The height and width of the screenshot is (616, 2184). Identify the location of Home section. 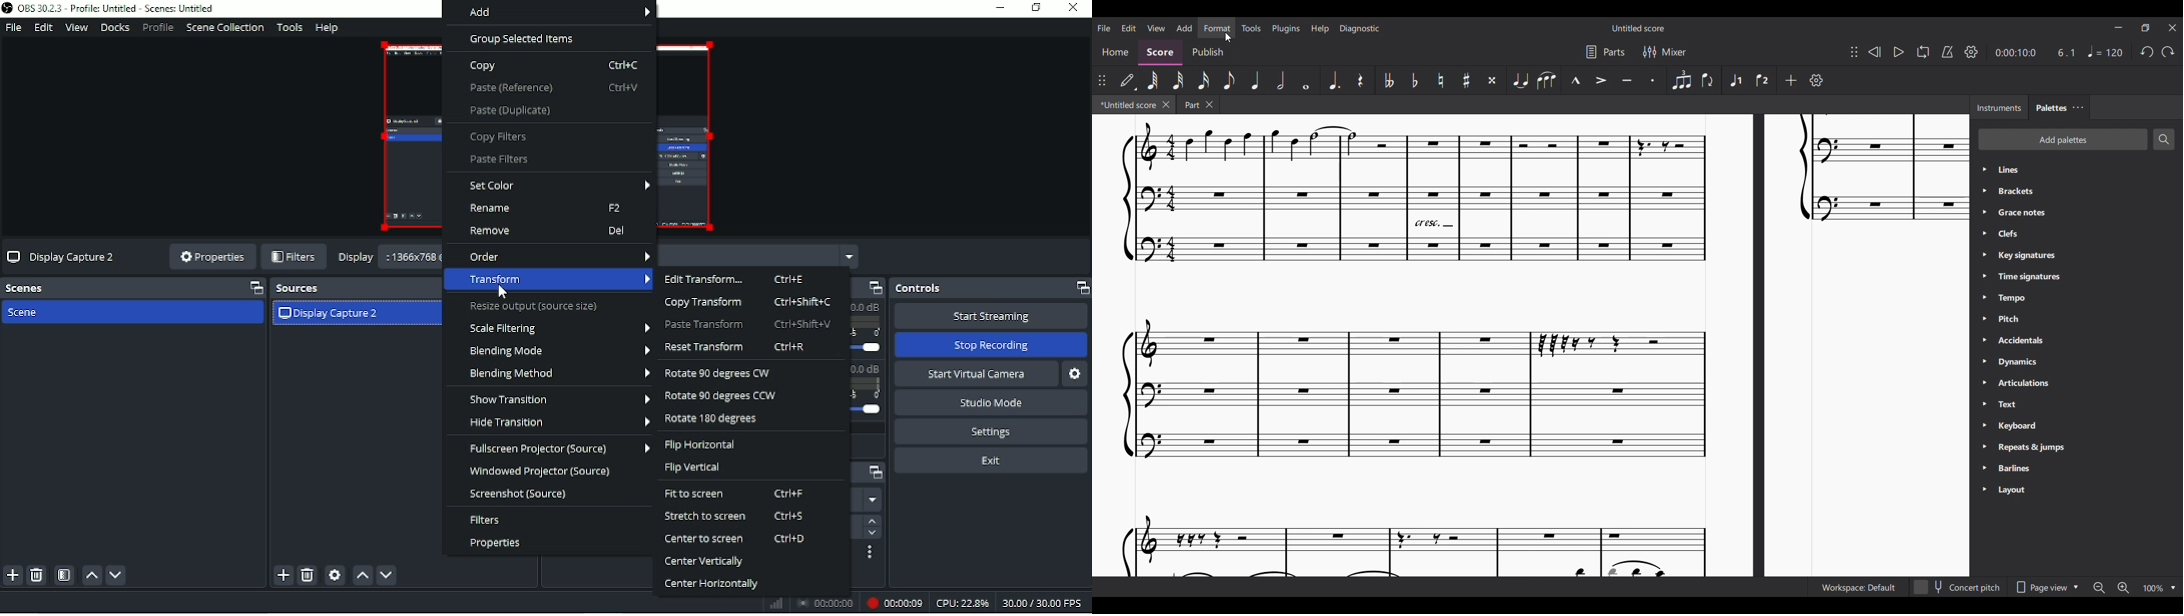
(1114, 52).